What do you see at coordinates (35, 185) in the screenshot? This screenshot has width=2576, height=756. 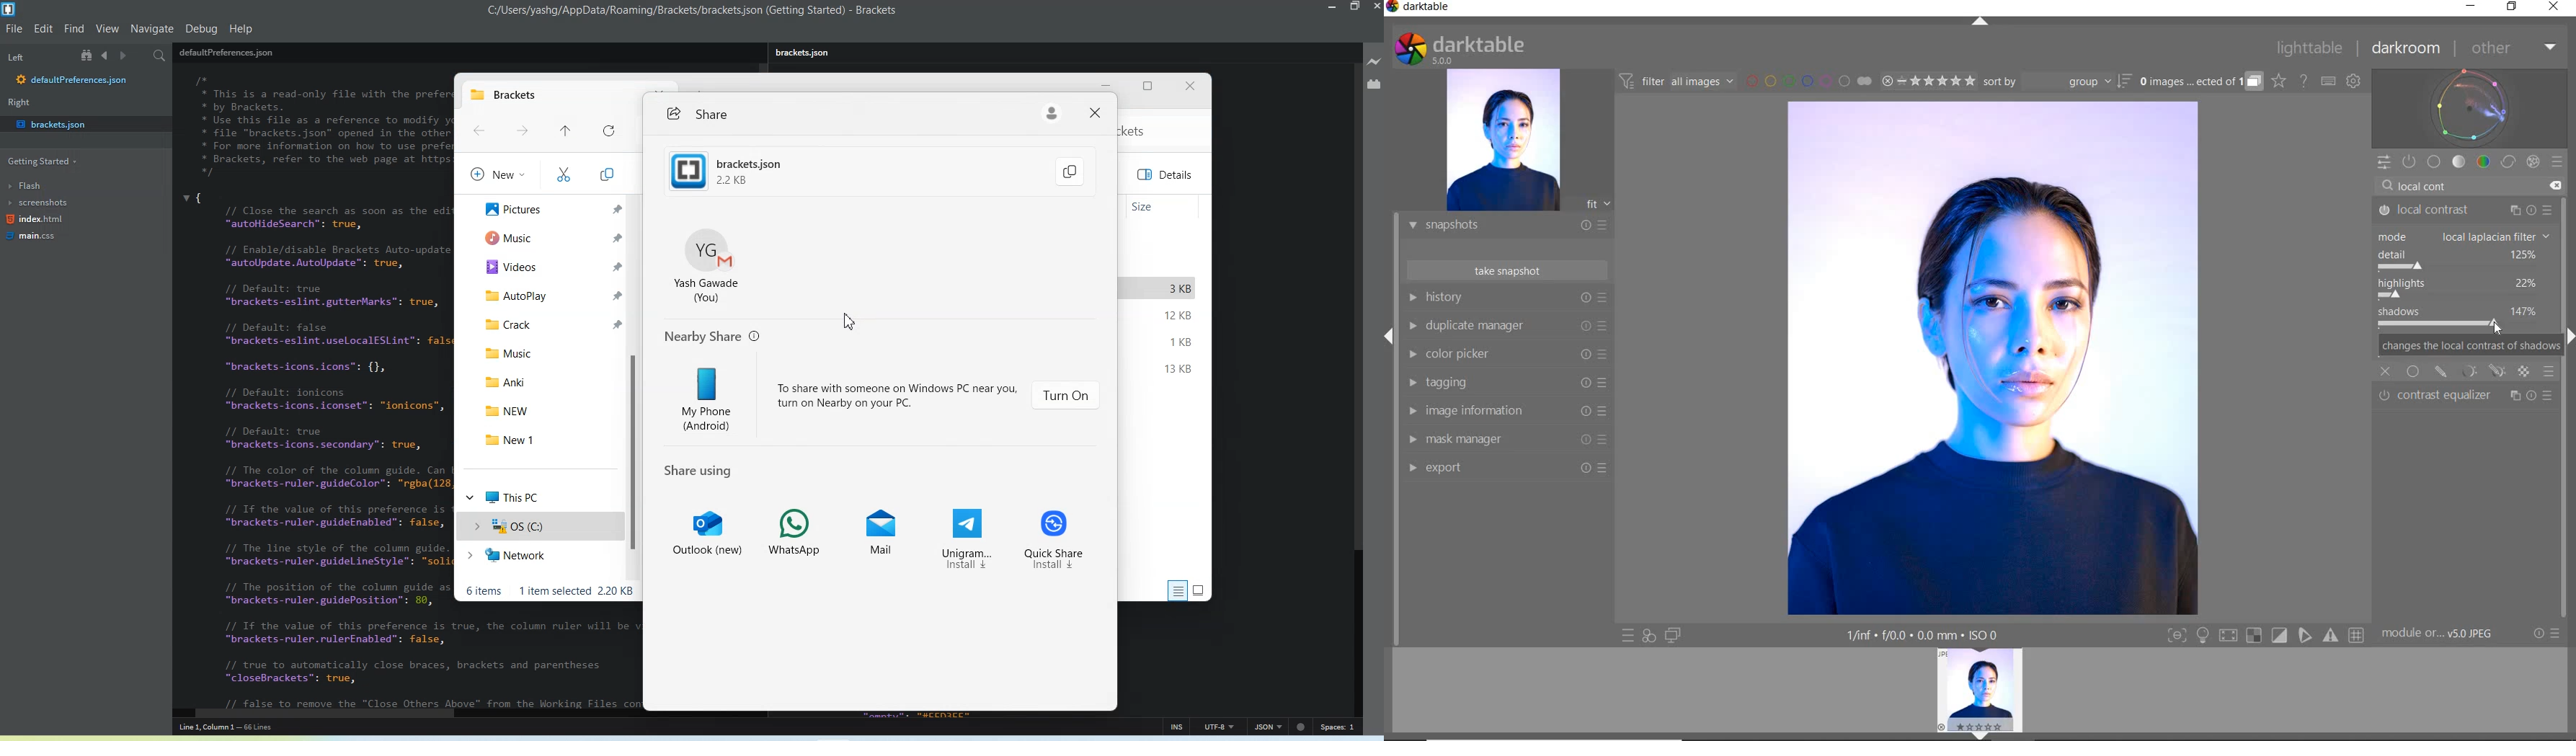 I see `Flash` at bounding box center [35, 185].